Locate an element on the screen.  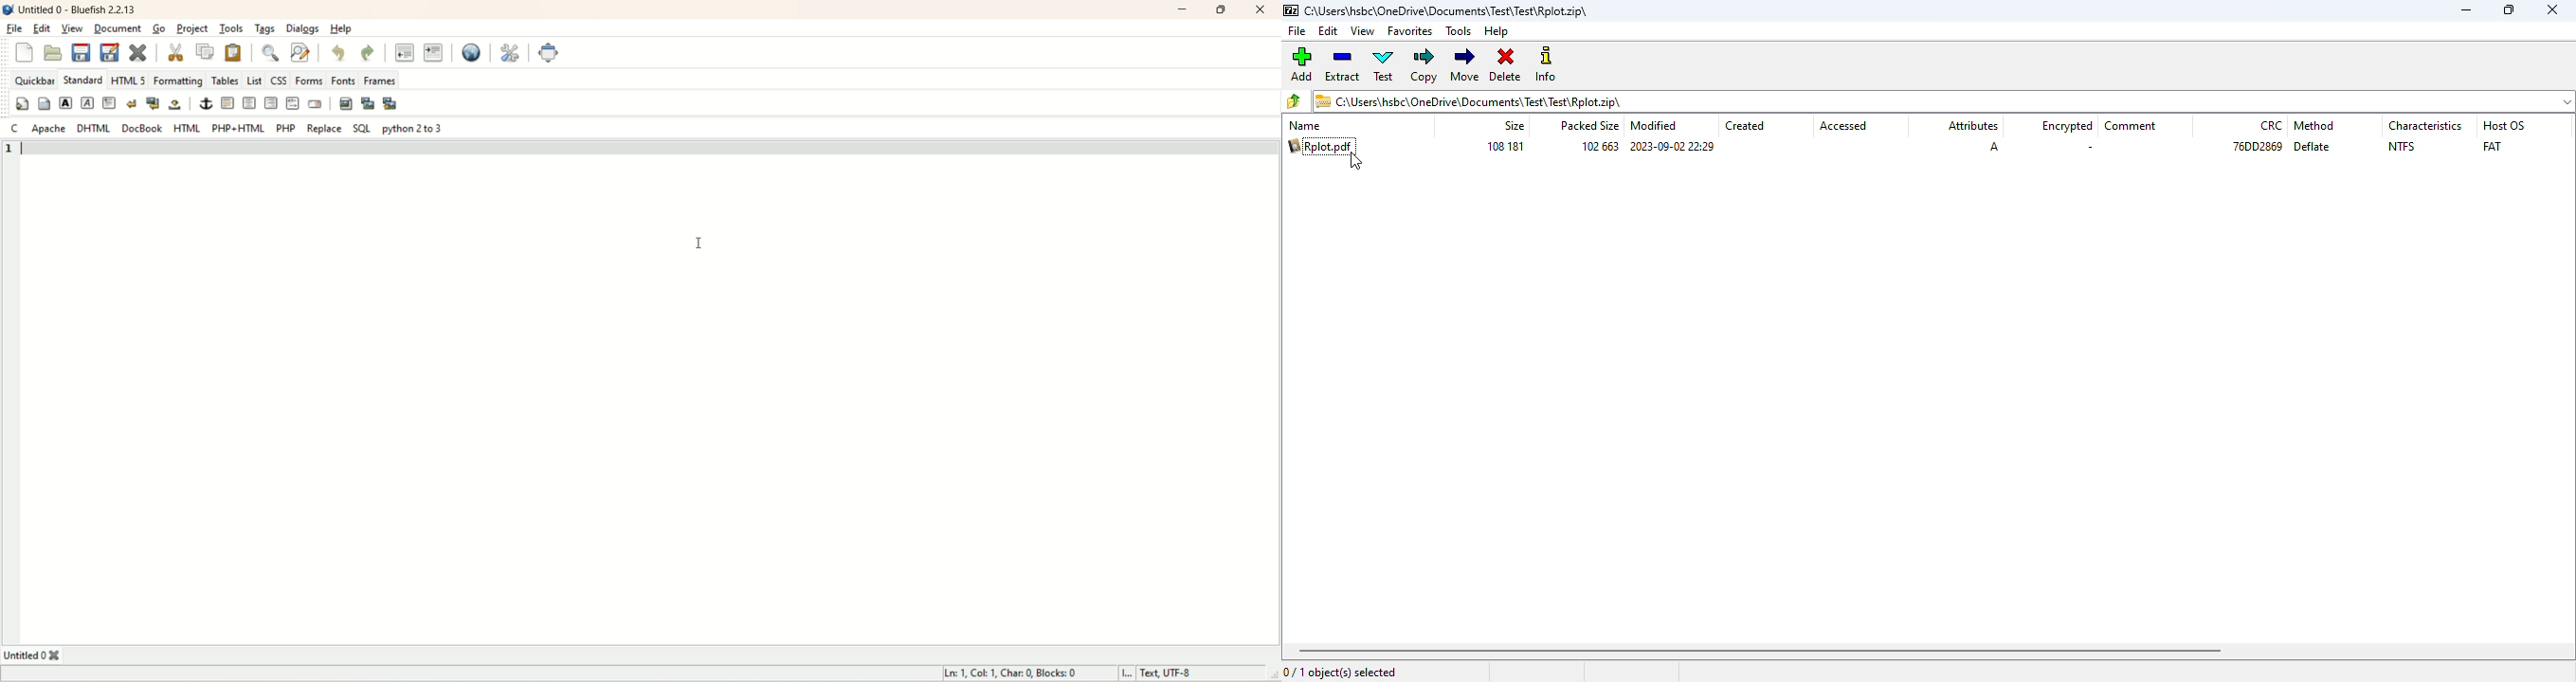
save current file is located at coordinates (81, 53).